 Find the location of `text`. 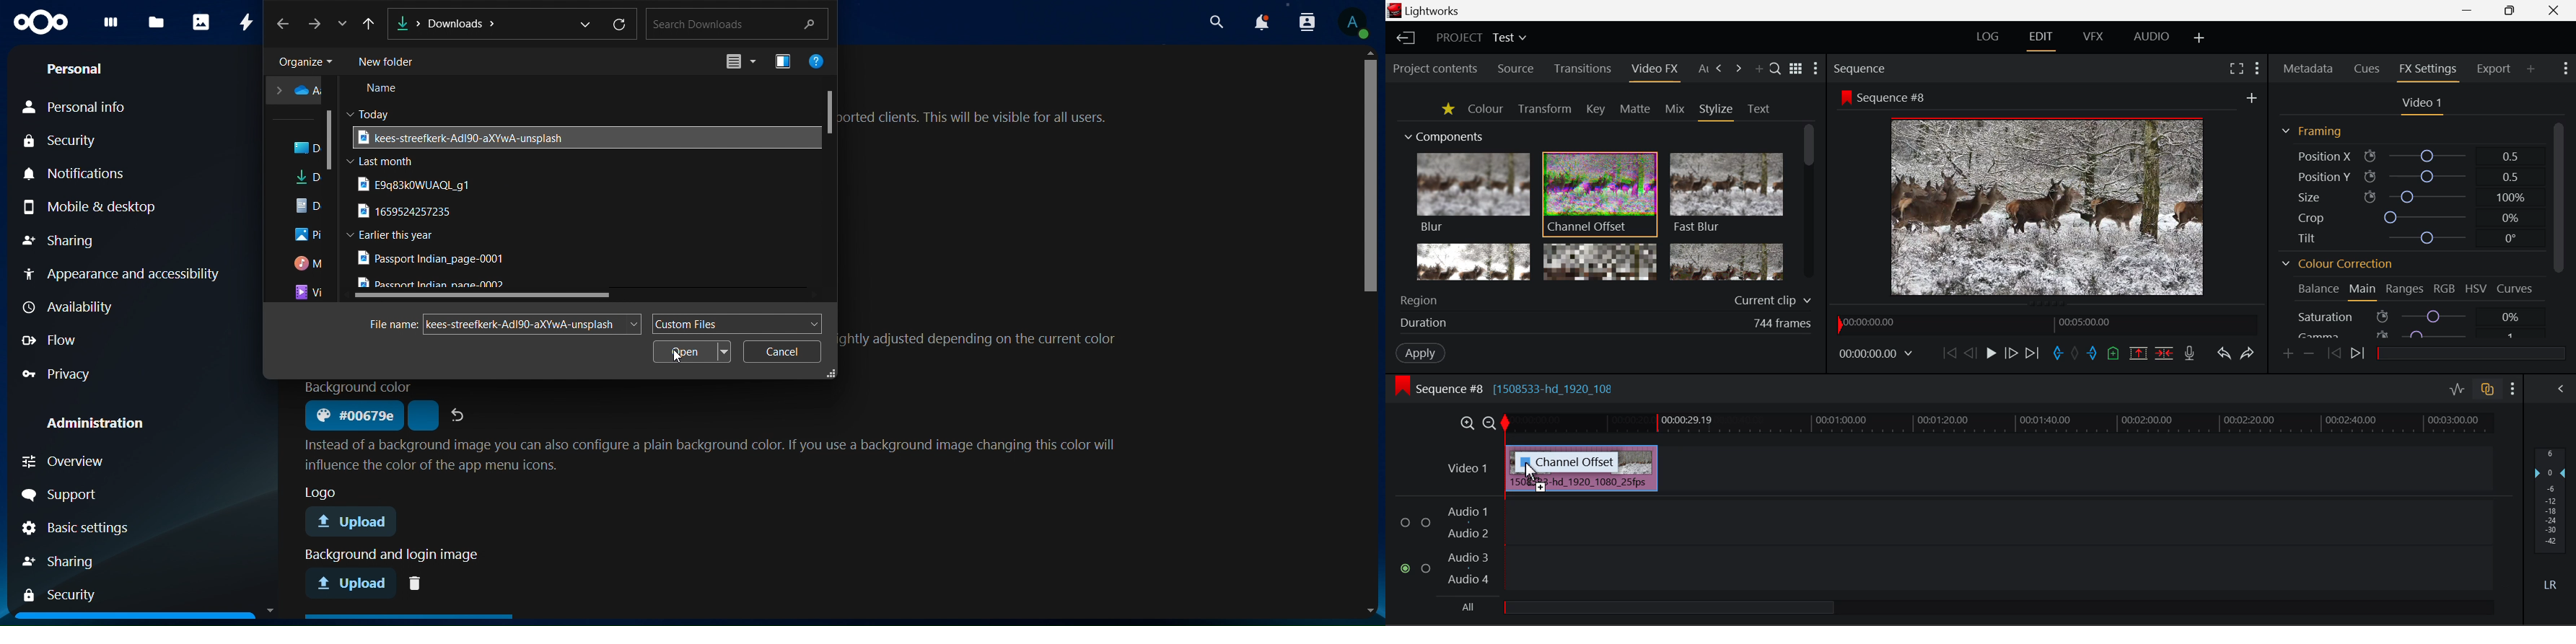

text is located at coordinates (981, 120).